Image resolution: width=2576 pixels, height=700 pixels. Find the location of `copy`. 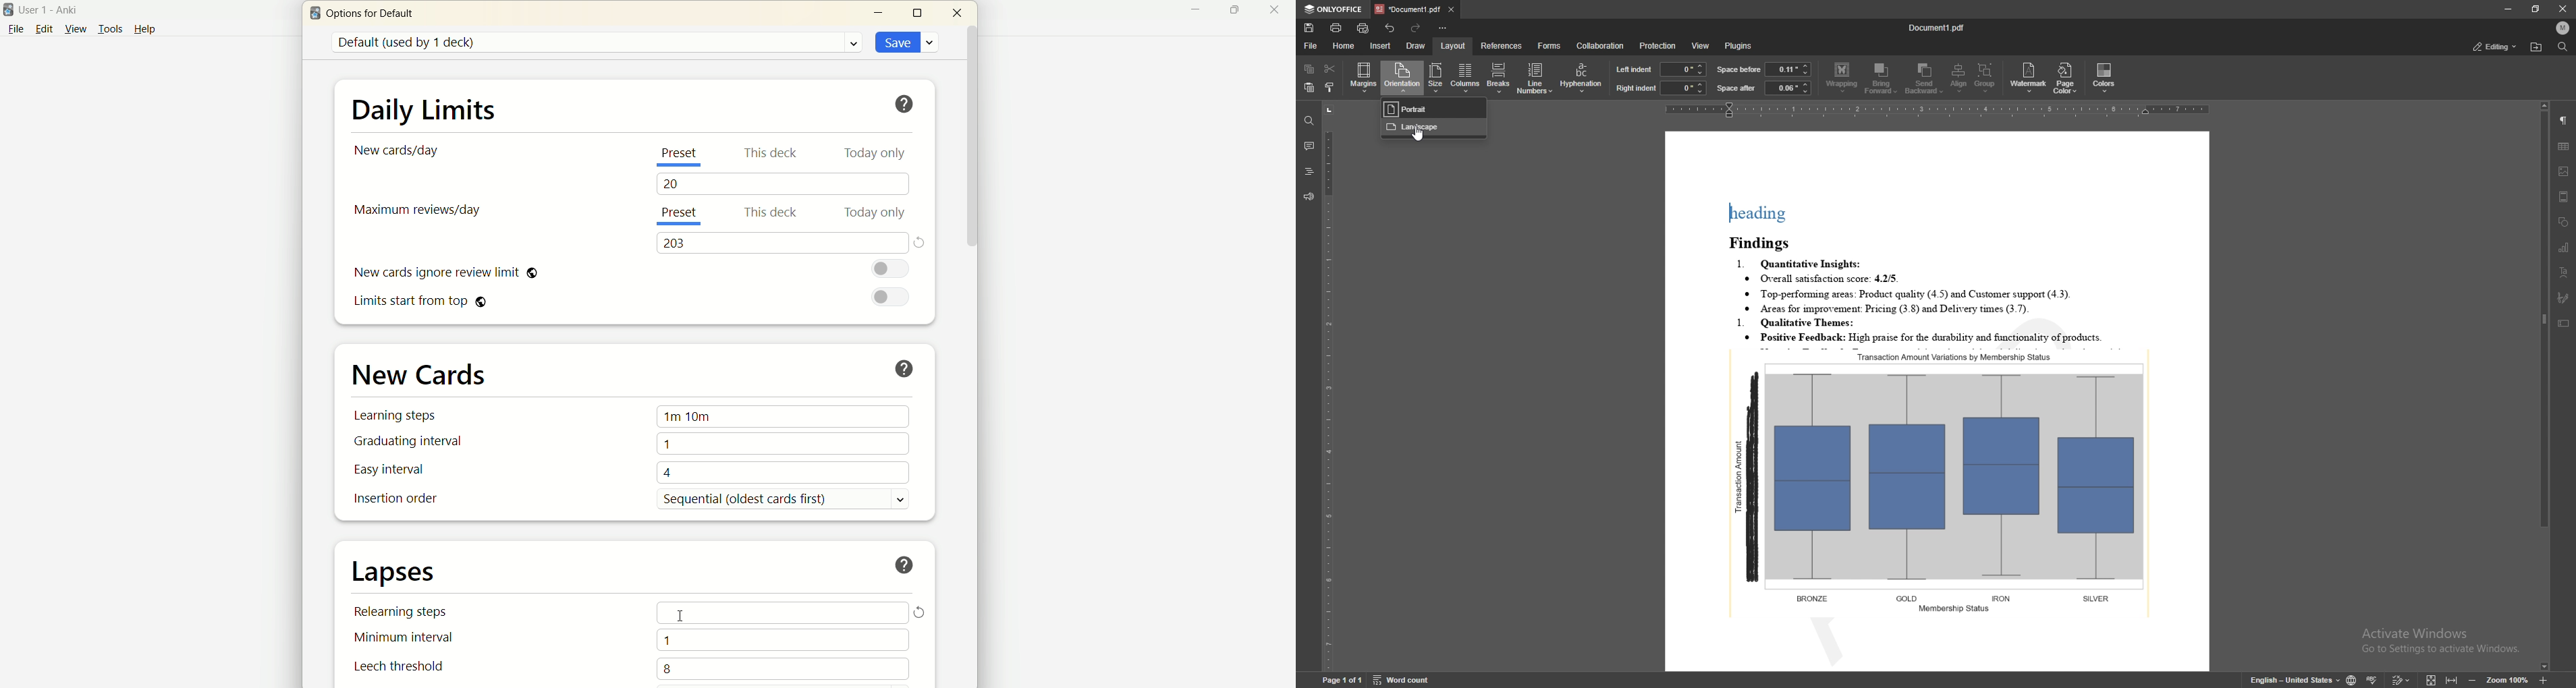

copy is located at coordinates (1309, 68).